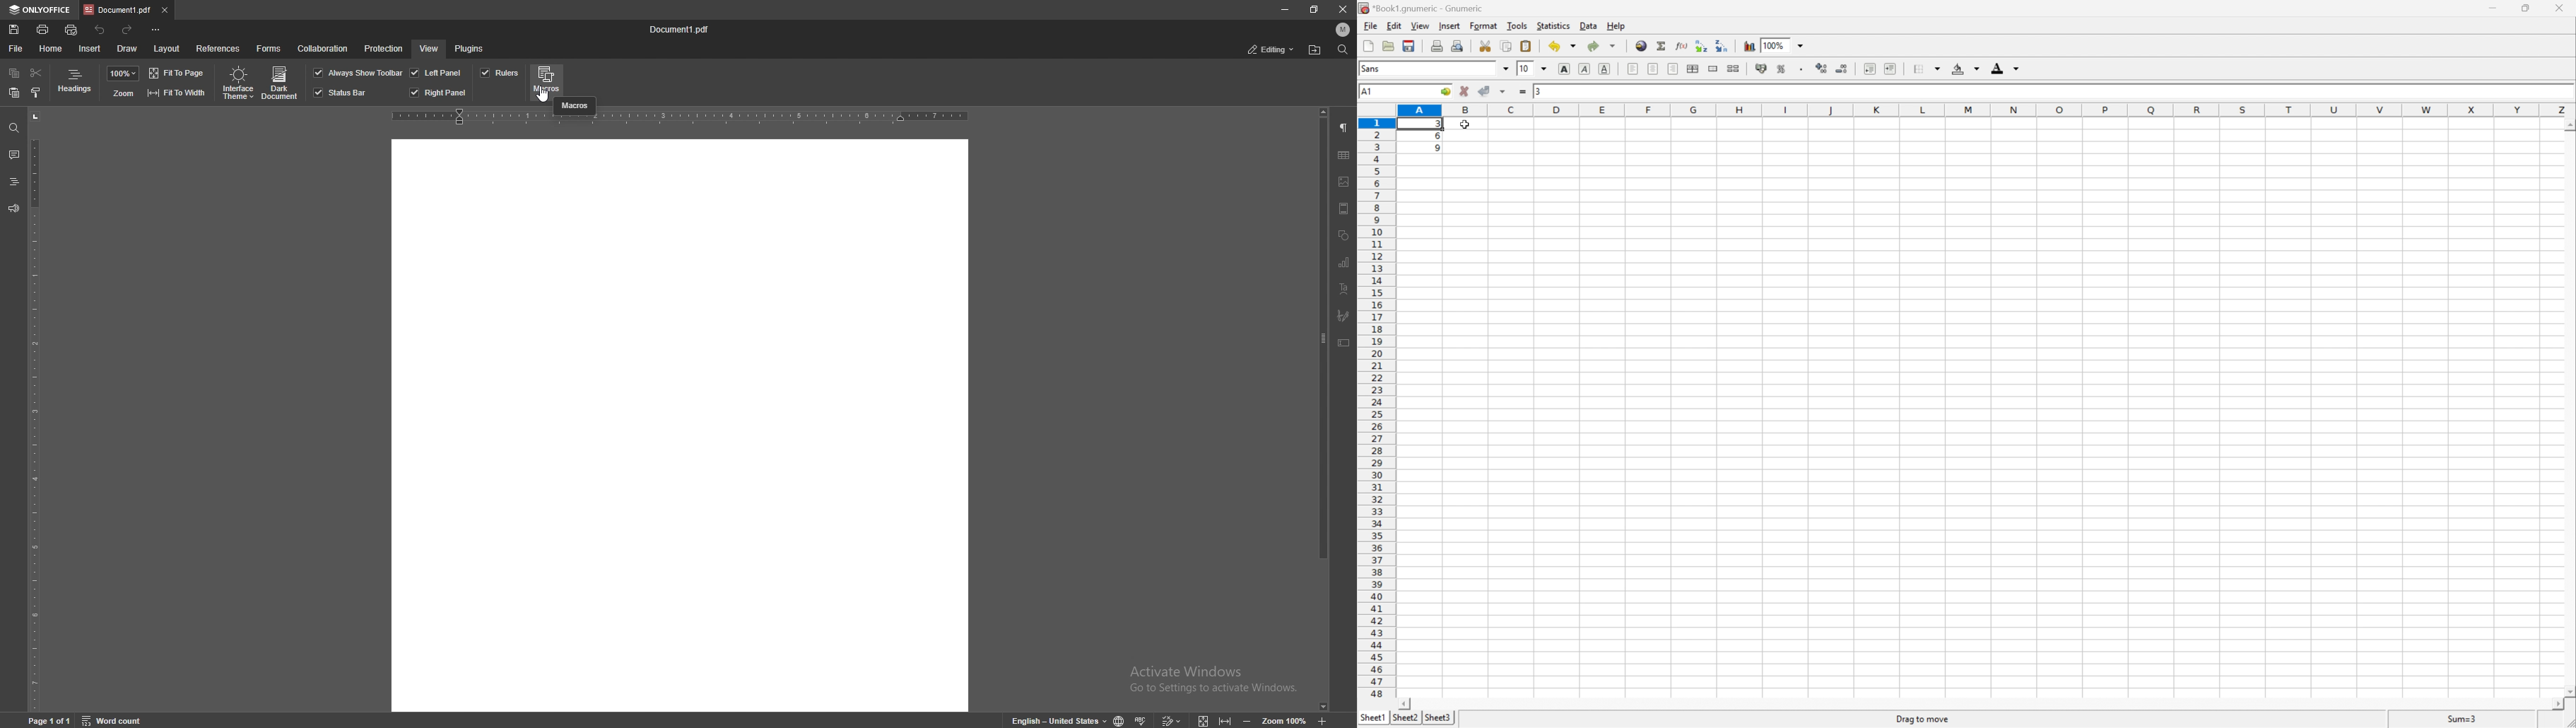  What do you see at coordinates (1506, 69) in the screenshot?
I see `Drop Down` at bounding box center [1506, 69].